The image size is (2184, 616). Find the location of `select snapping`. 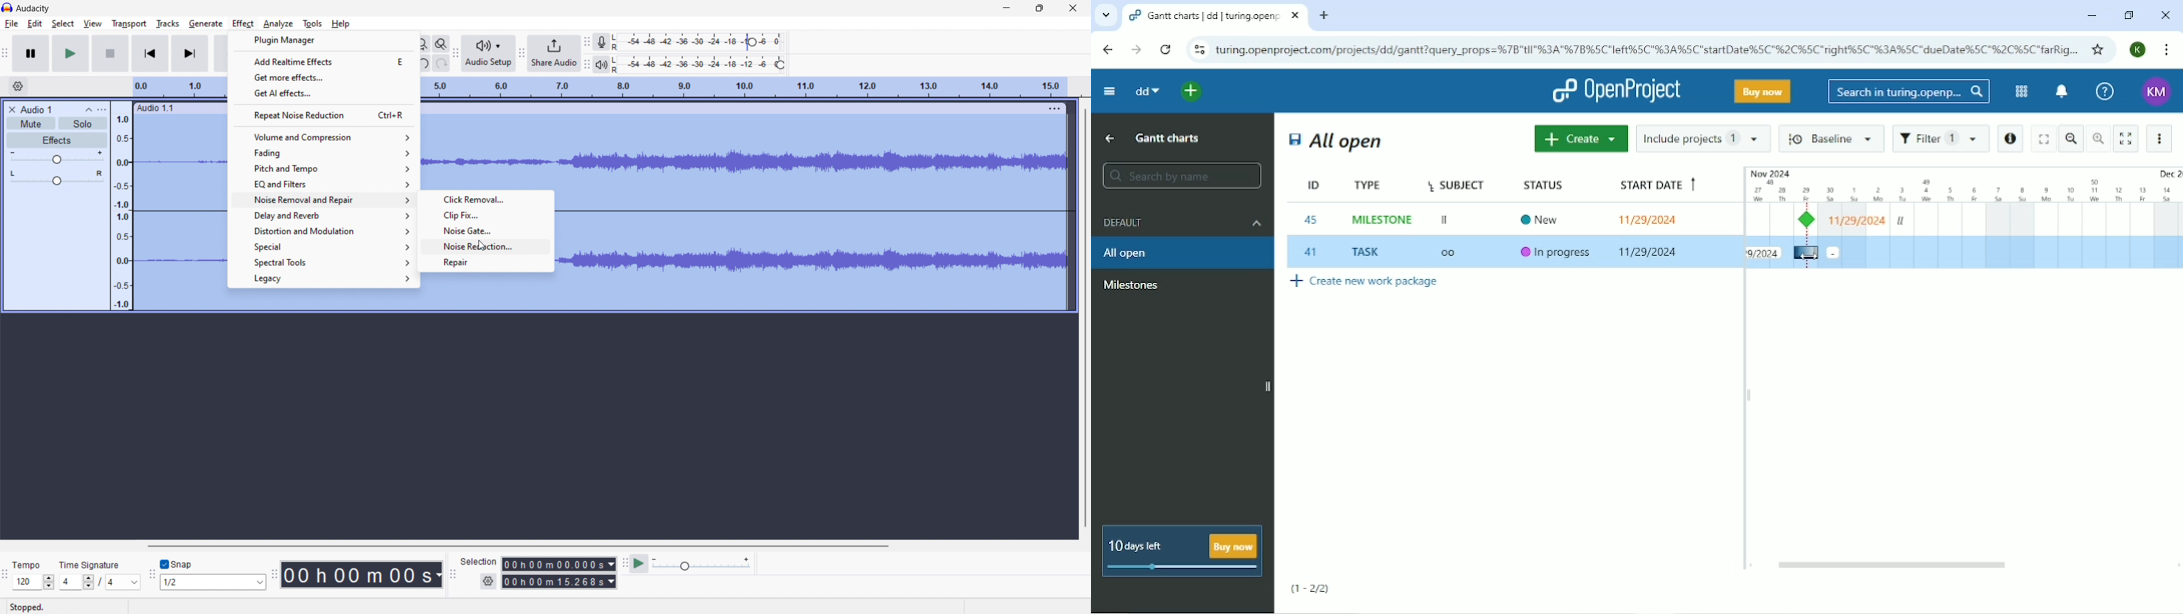

select snapping is located at coordinates (212, 582).